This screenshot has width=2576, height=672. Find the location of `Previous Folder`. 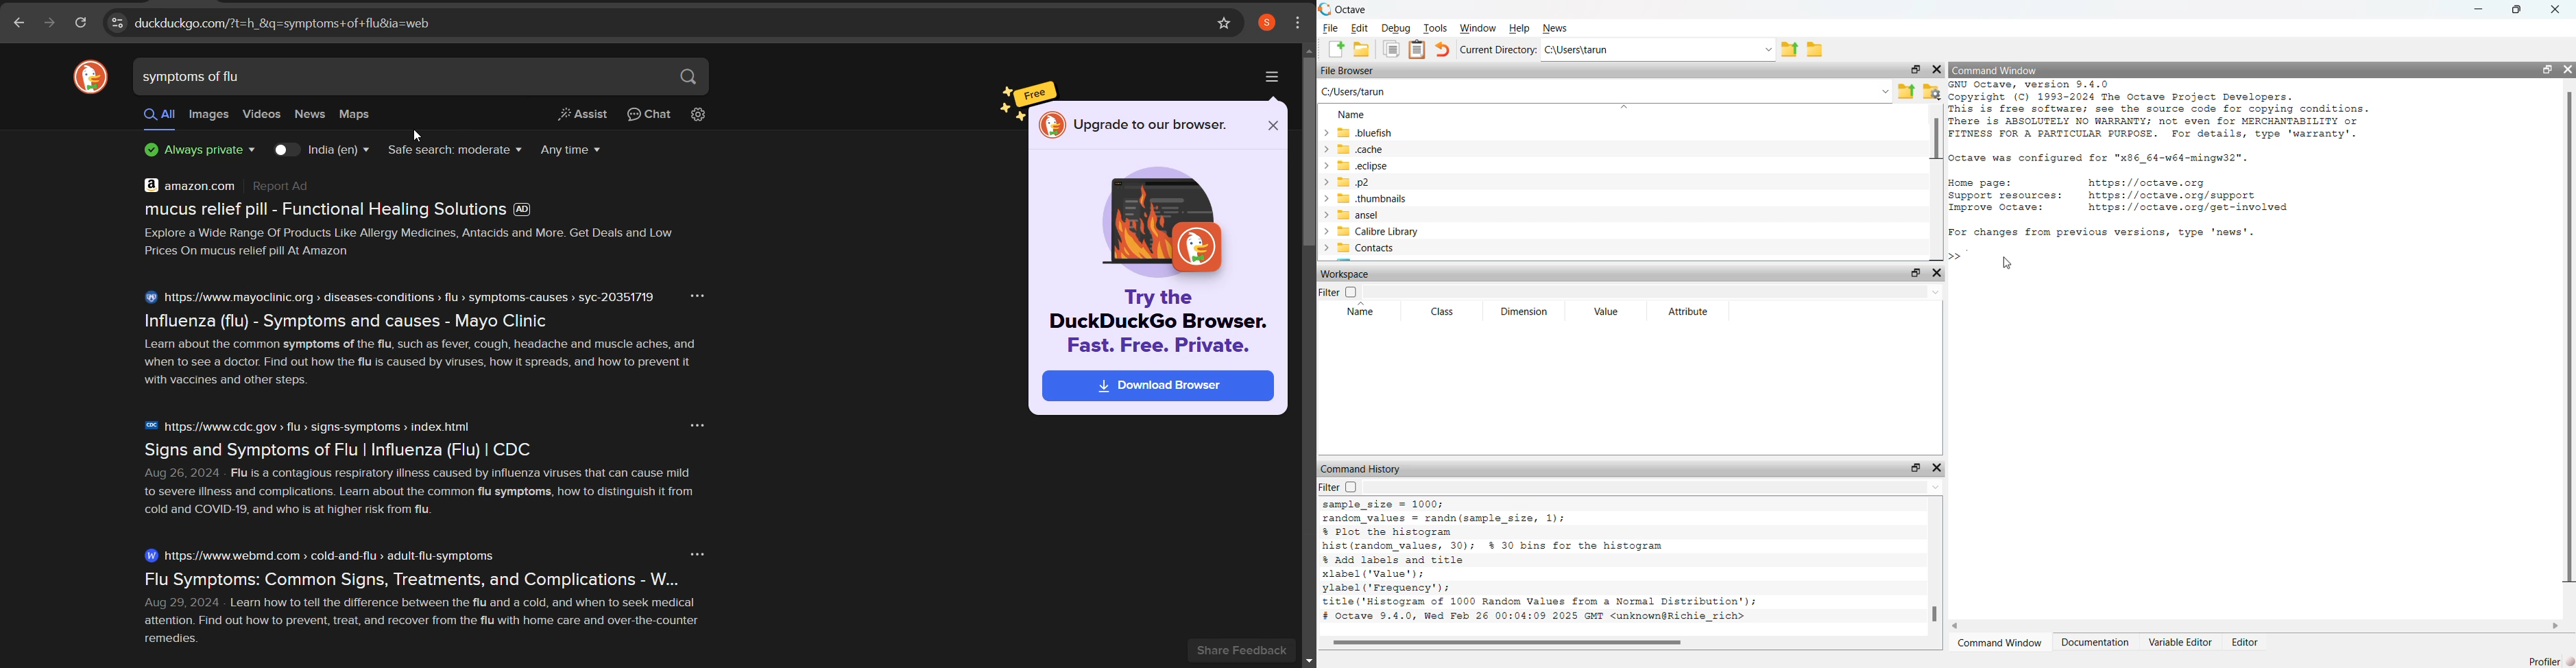

Previous Folder is located at coordinates (1907, 92).